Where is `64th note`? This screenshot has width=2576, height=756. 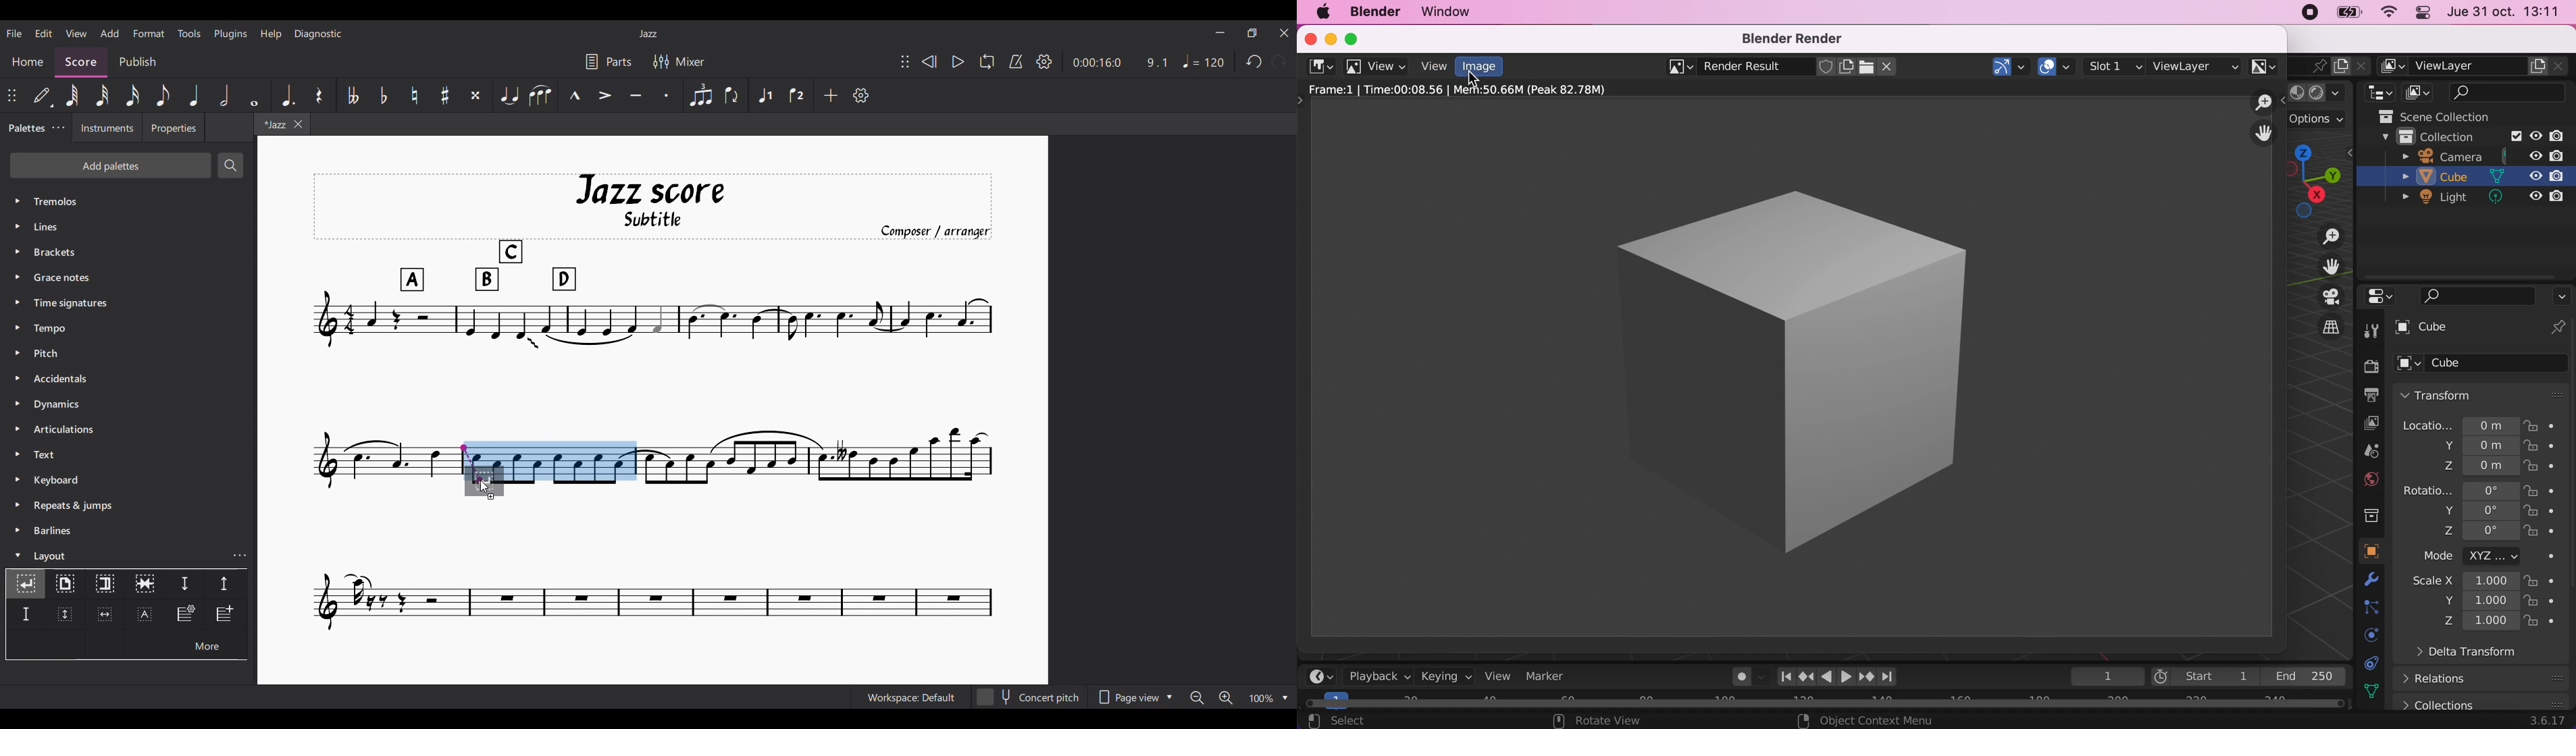
64th note is located at coordinates (74, 96).